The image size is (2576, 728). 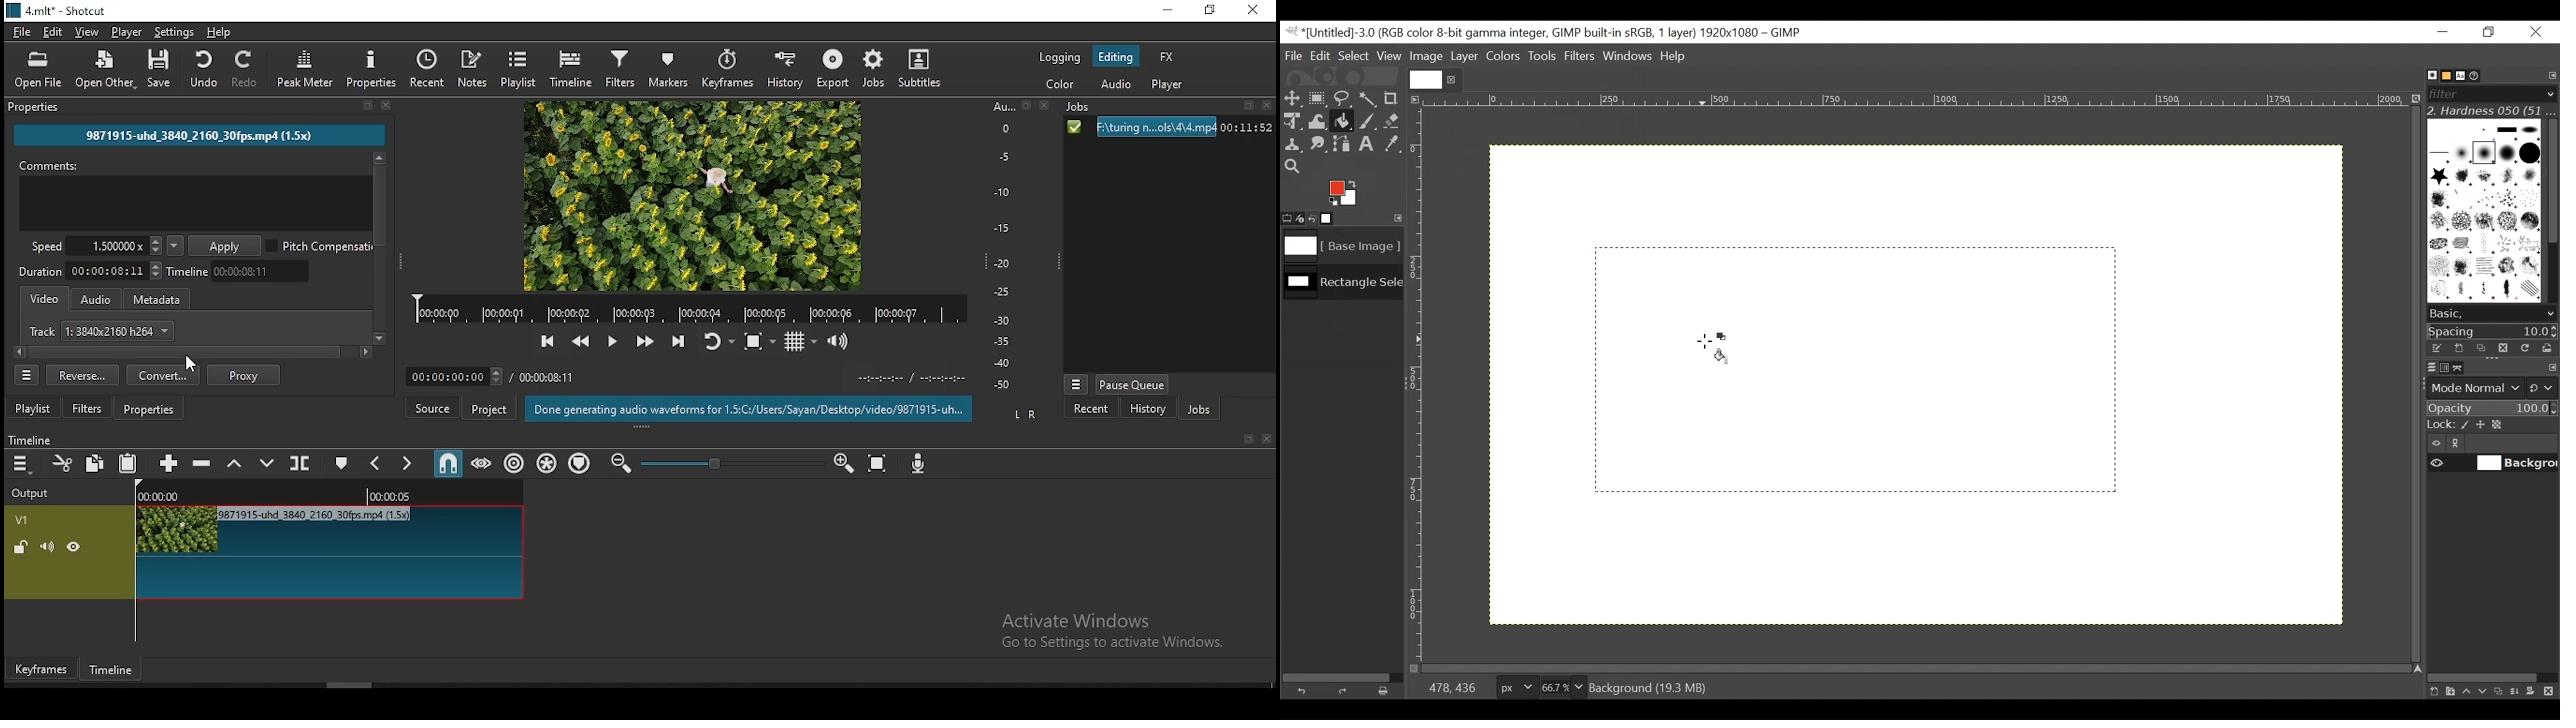 What do you see at coordinates (195, 194) in the screenshot?
I see `comments` at bounding box center [195, 194].